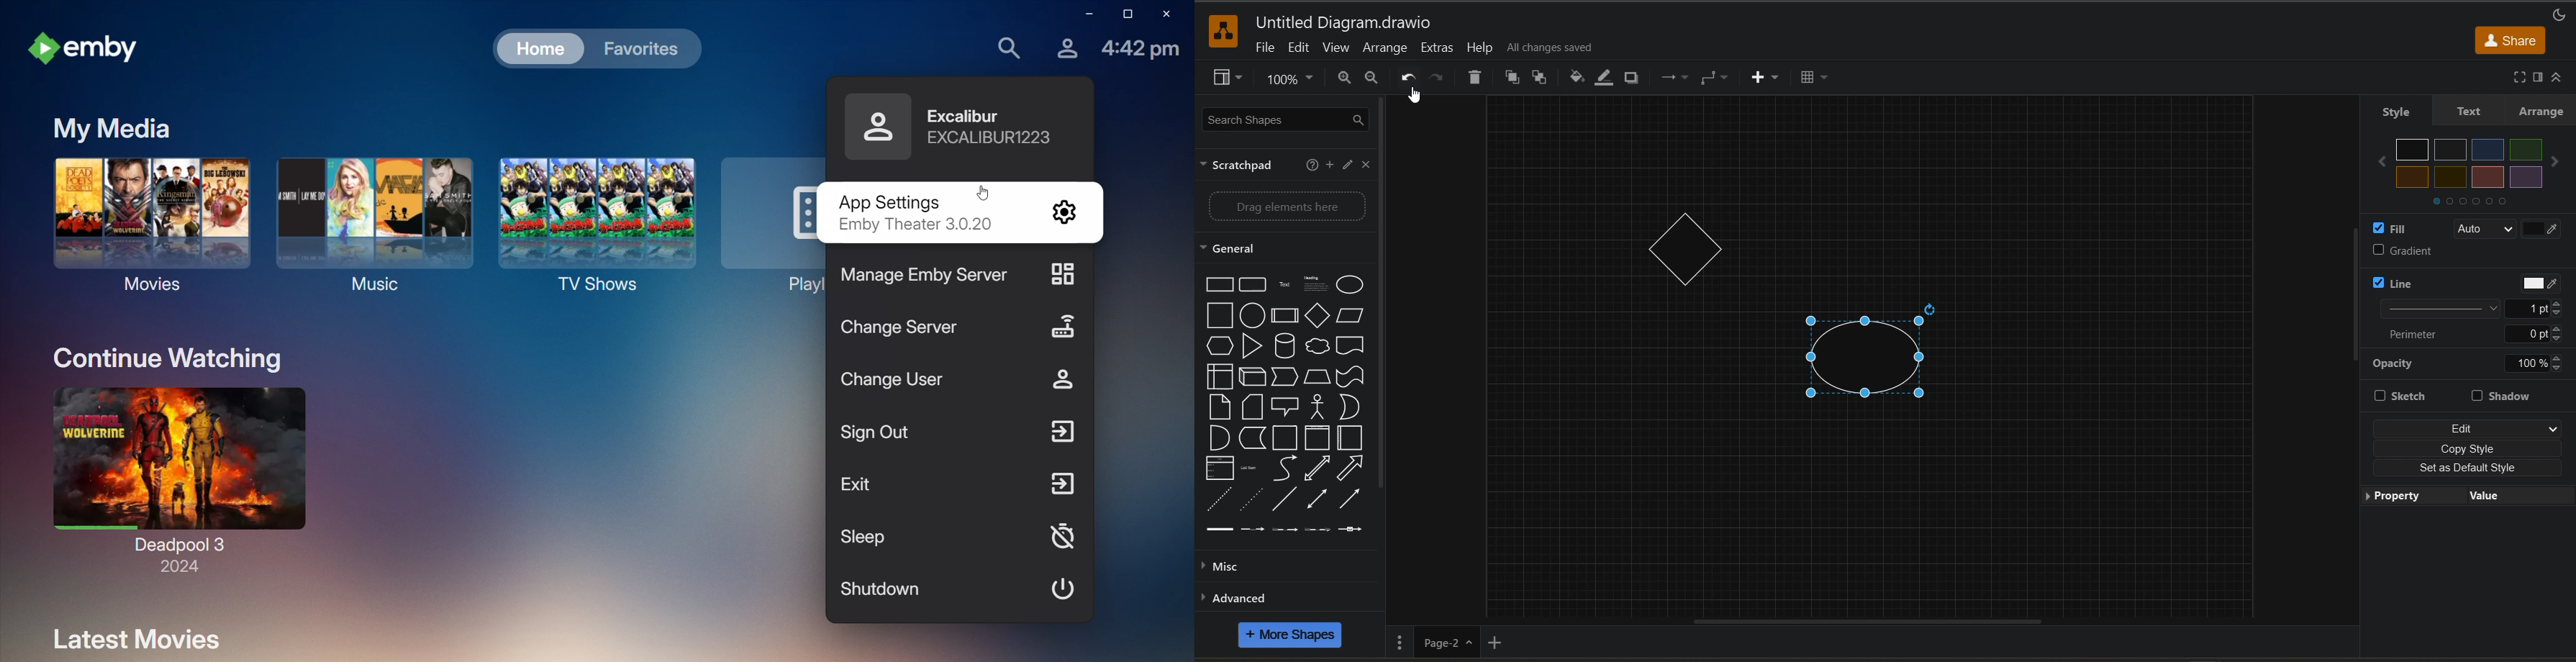  I want to click on misc, so click(1228, 570).